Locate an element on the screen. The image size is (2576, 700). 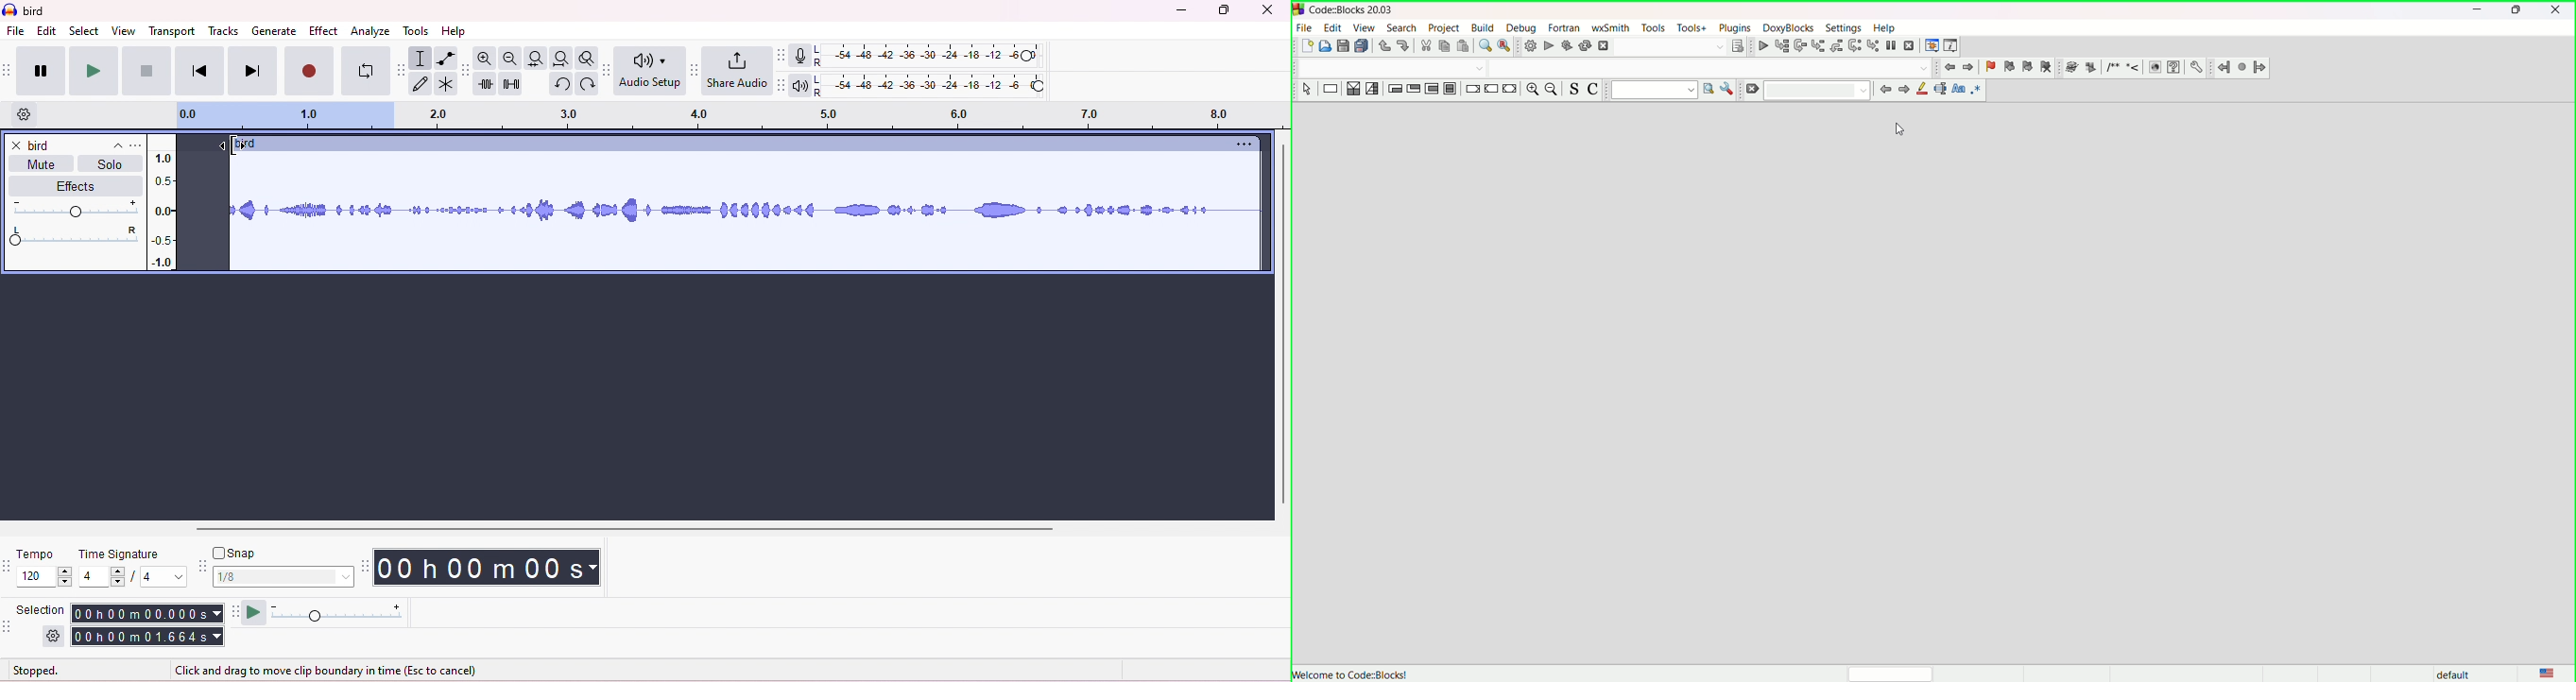
abort is located at coordinates (1604, 46).